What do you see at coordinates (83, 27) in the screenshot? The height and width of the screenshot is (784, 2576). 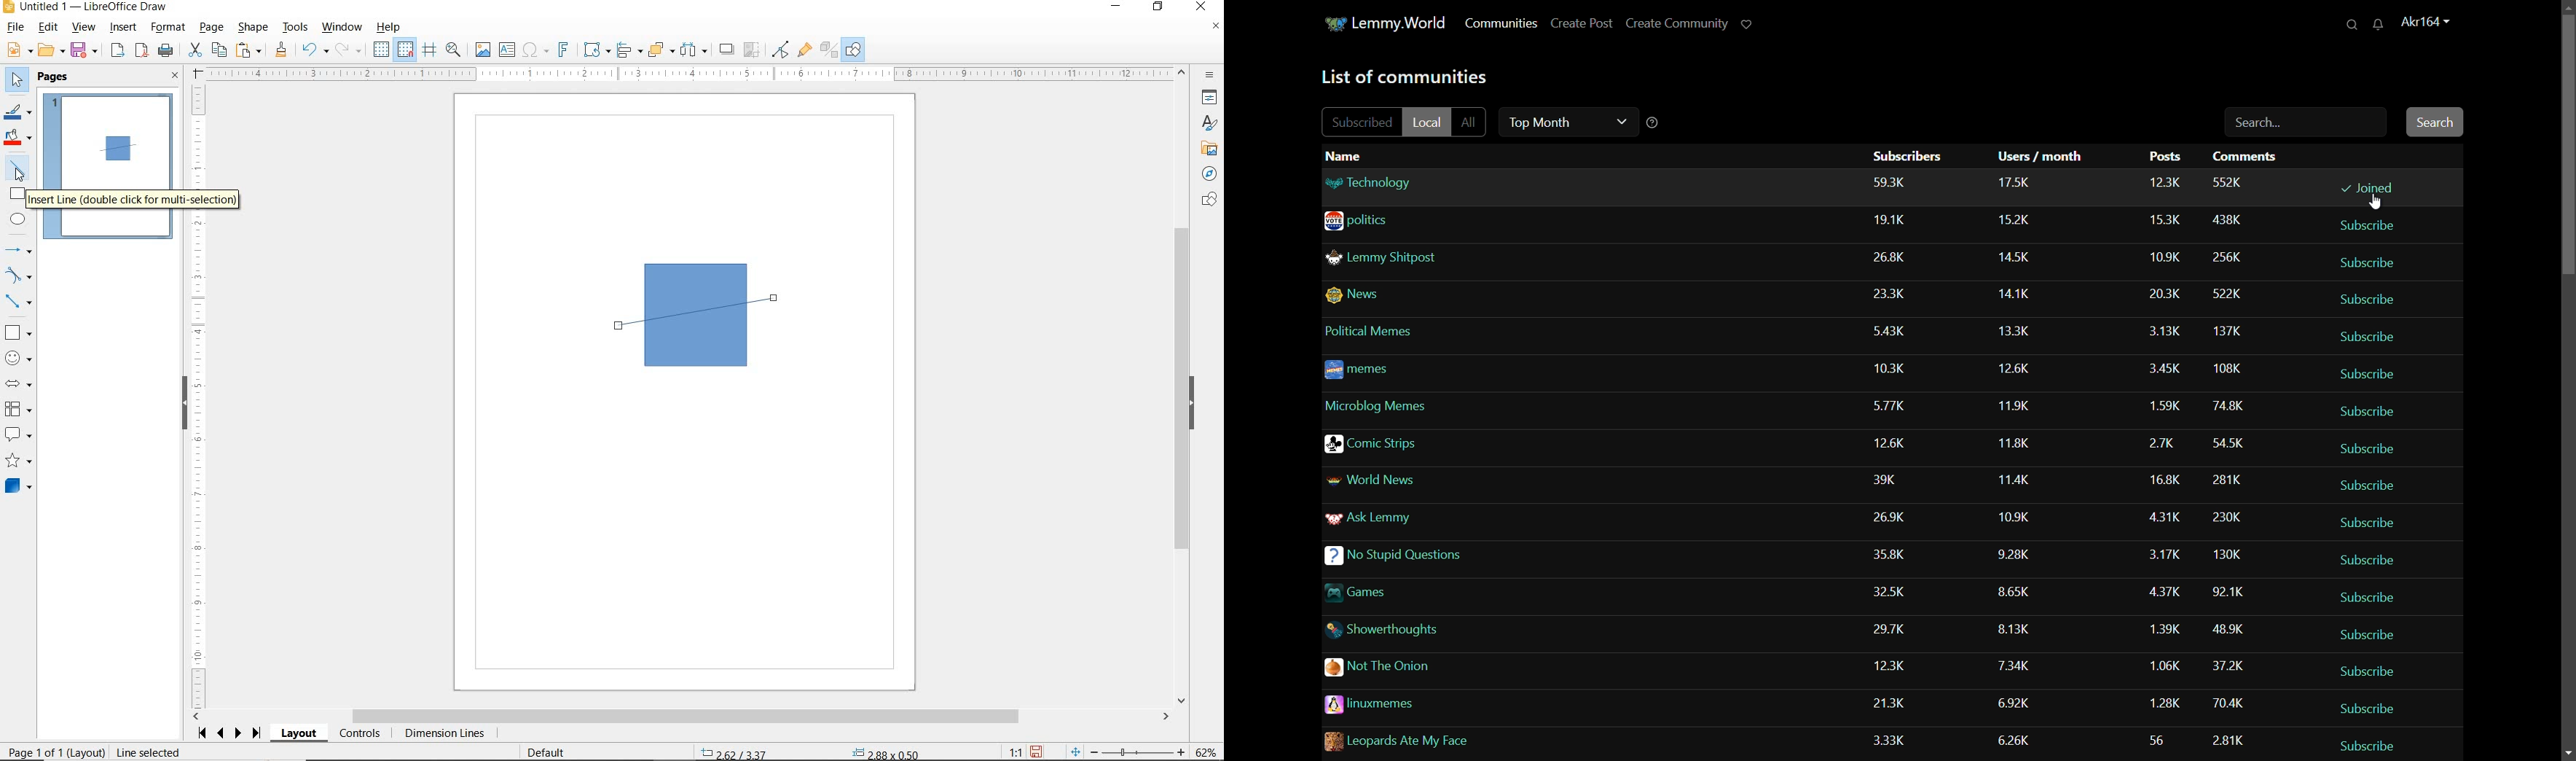 I see `VIEW` at bounding box center [83, 27].